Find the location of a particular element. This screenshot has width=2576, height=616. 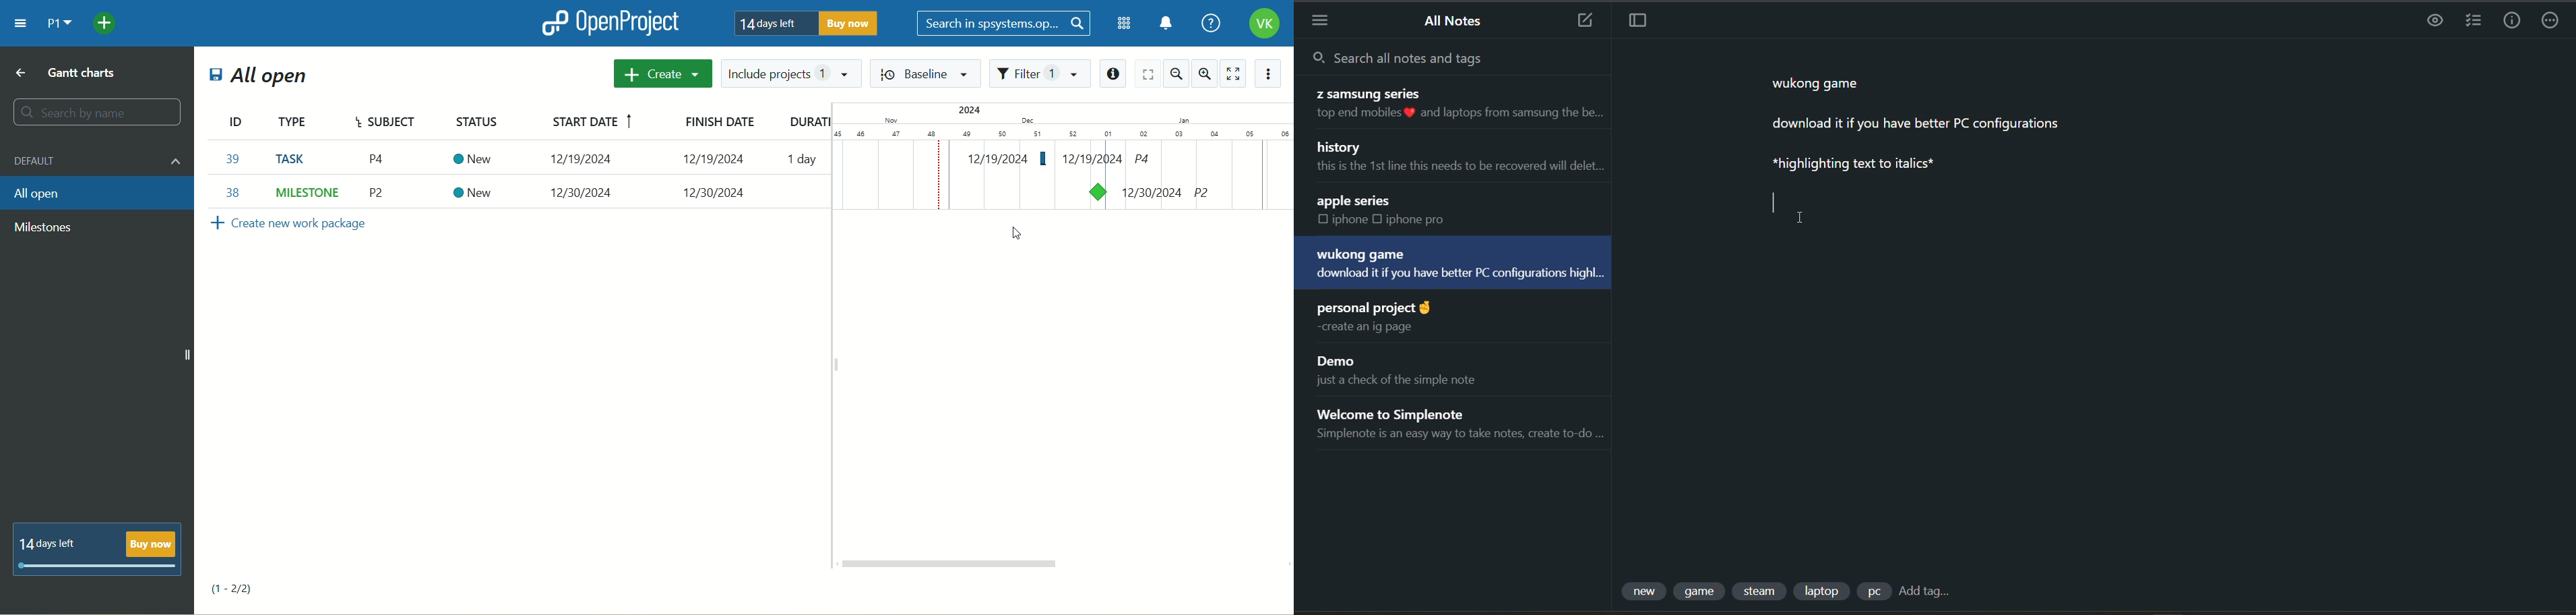

actions is located at coordinates (2547, 21).